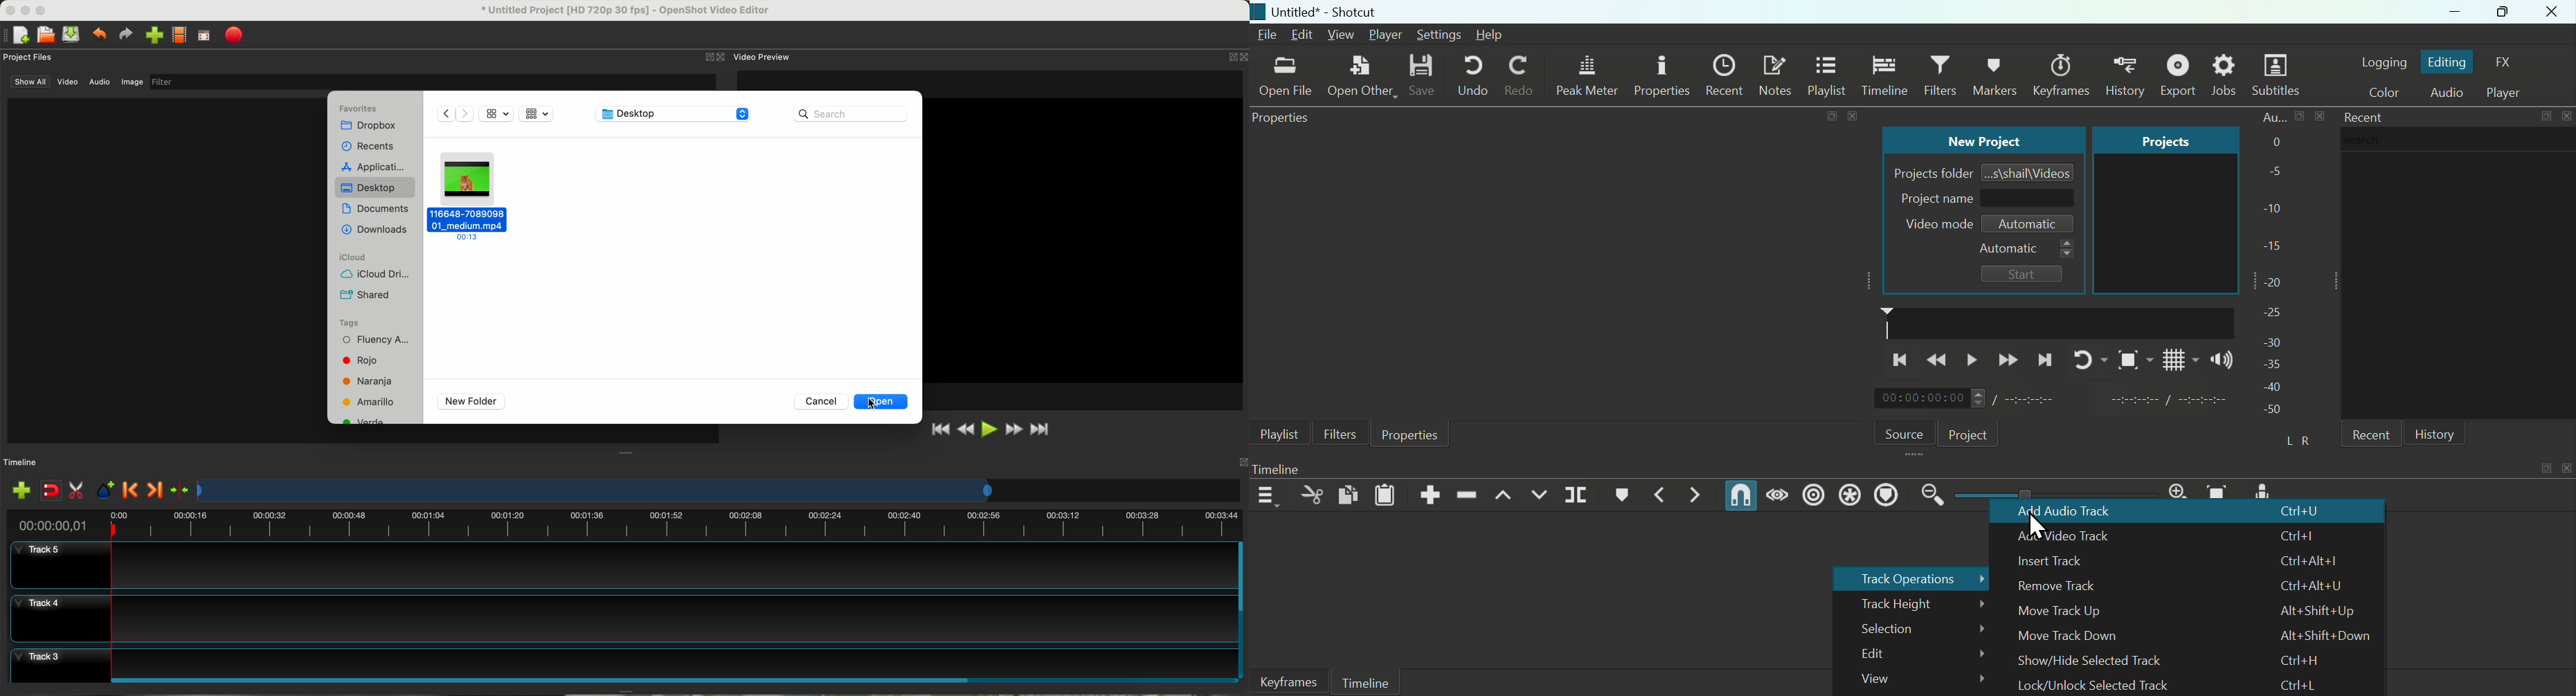 The width and height of the screenshot is (2576, 700). I want to click on Sound, so click(2219, 360).